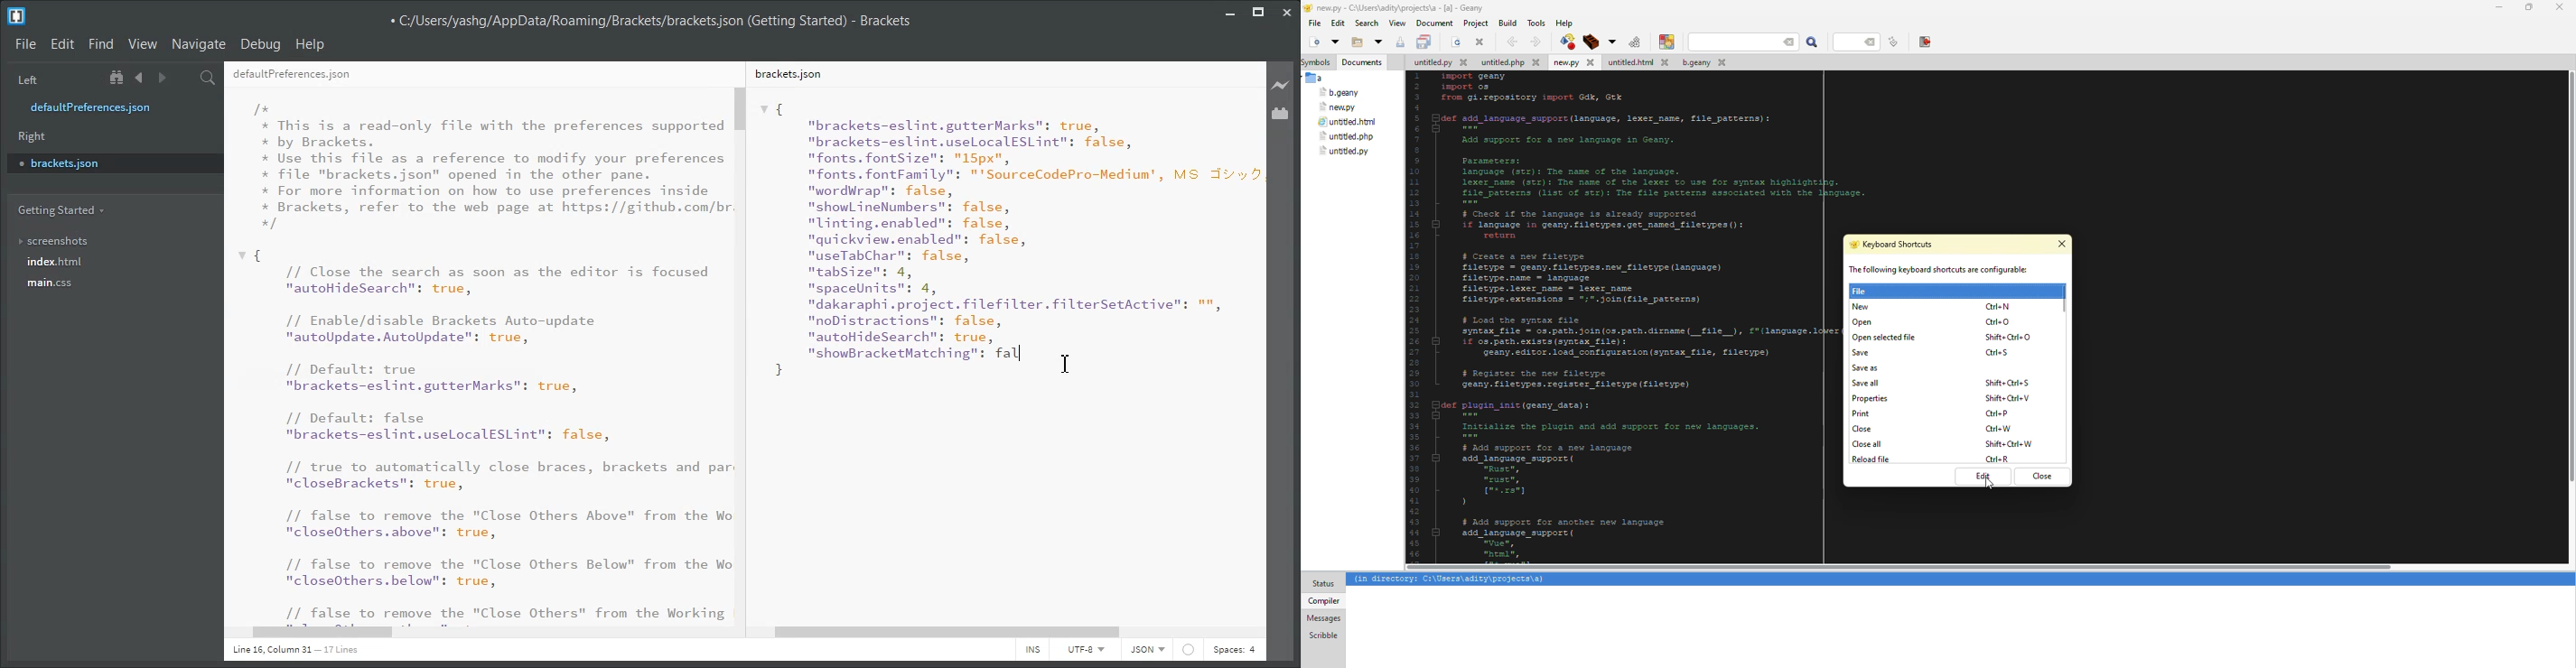  Describe the element at coordinates (261, 45) in the screenshot. I see `Debug` at that location.